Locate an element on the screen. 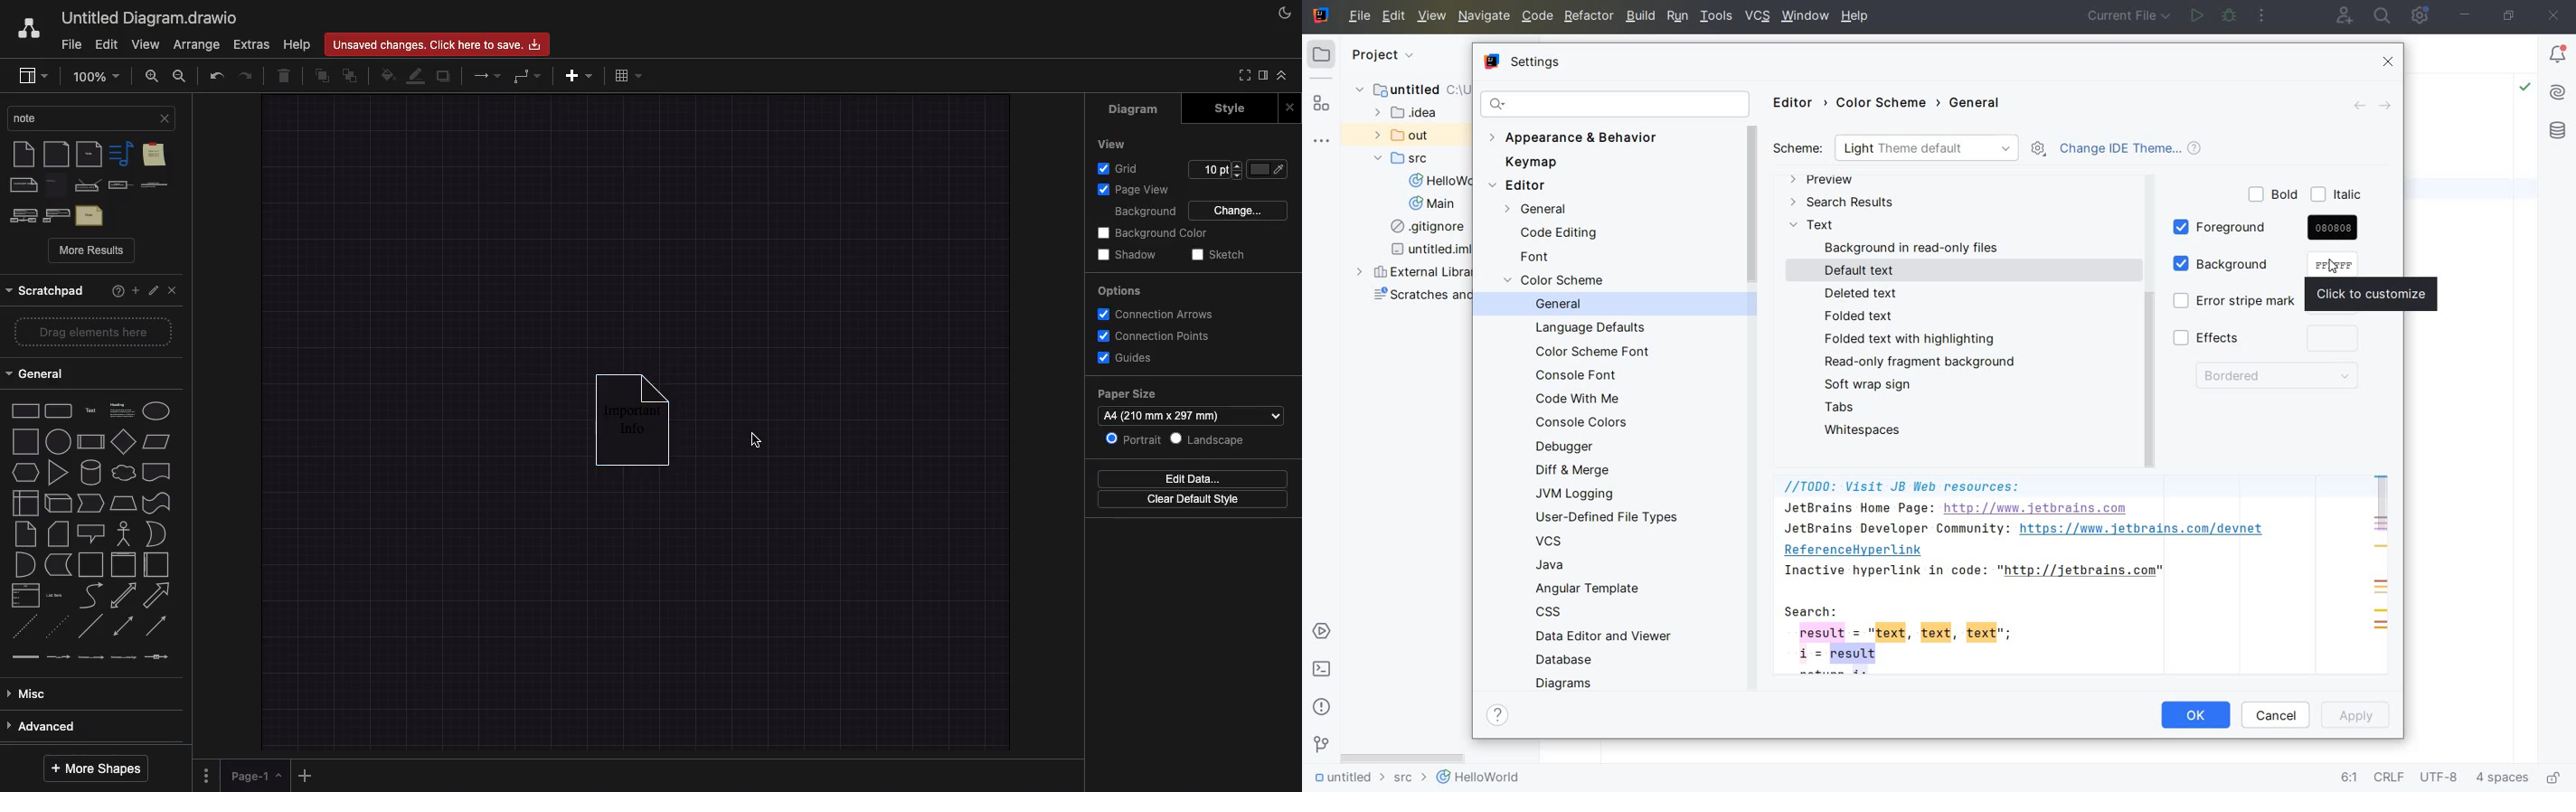 The width and height of the screenshot is (2576, 812). advanced is located at coordinates (84, 726).